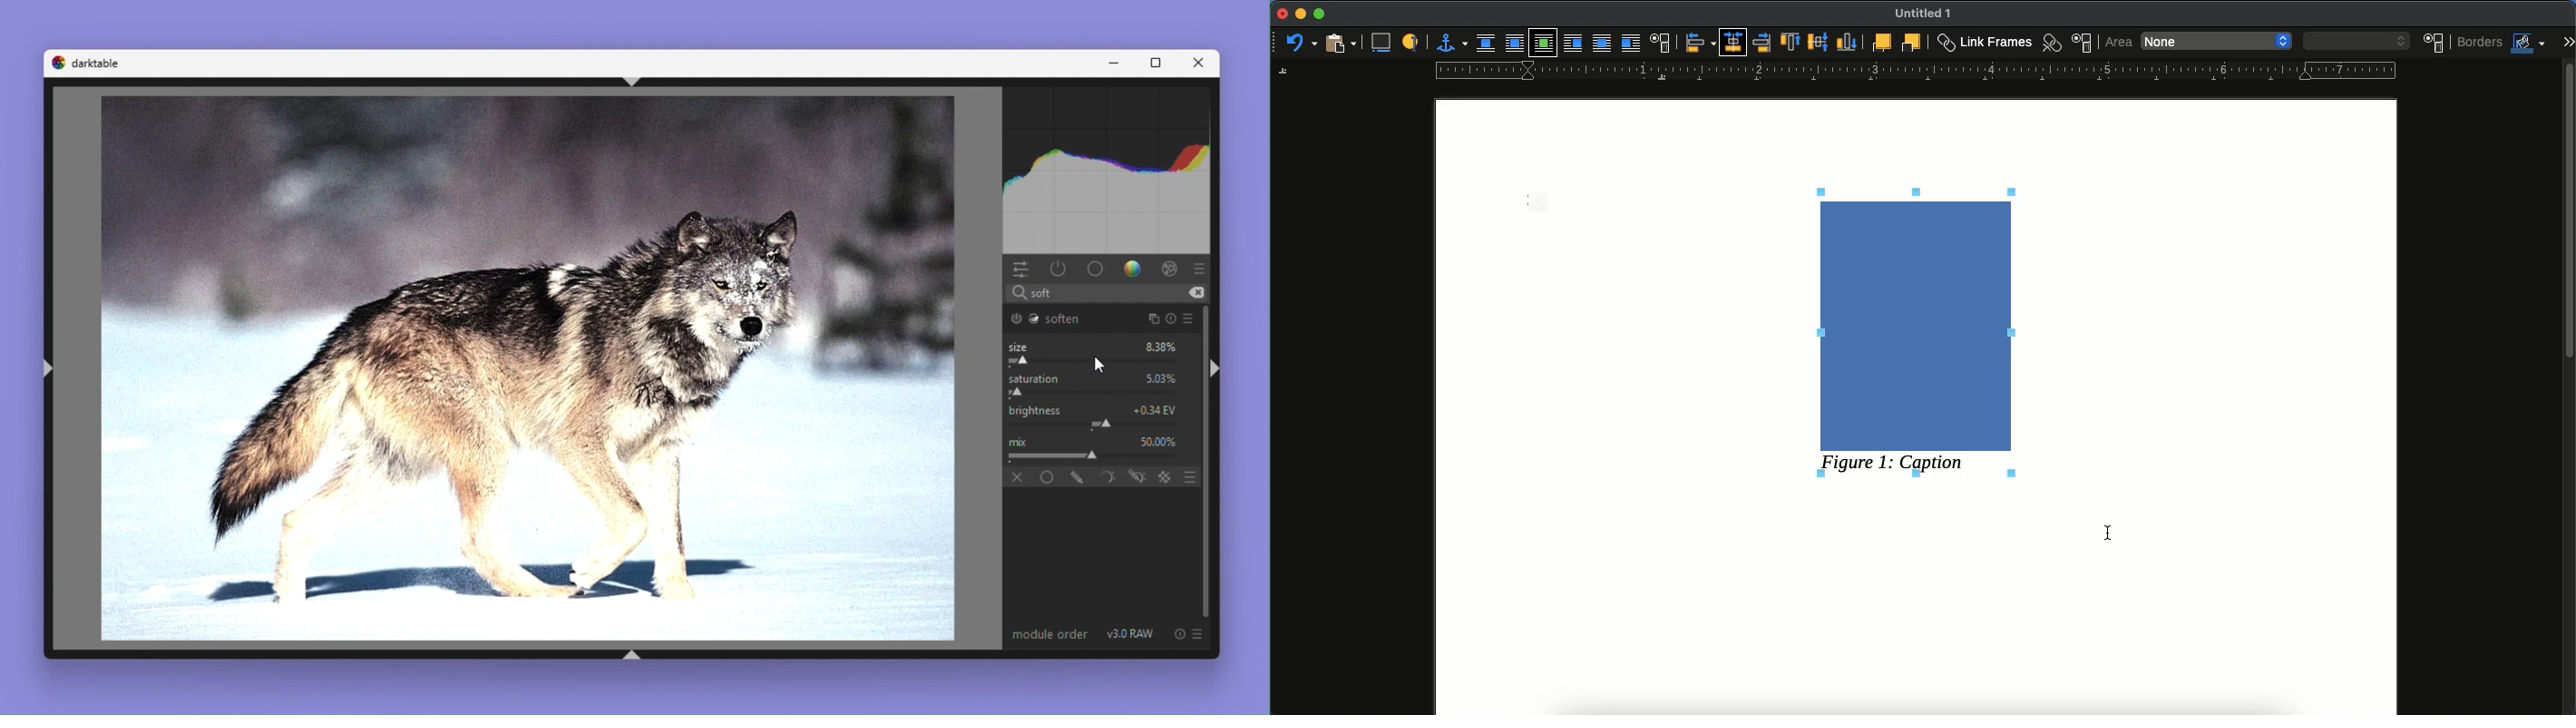  I want to click on reset option, so click(1177, 634).